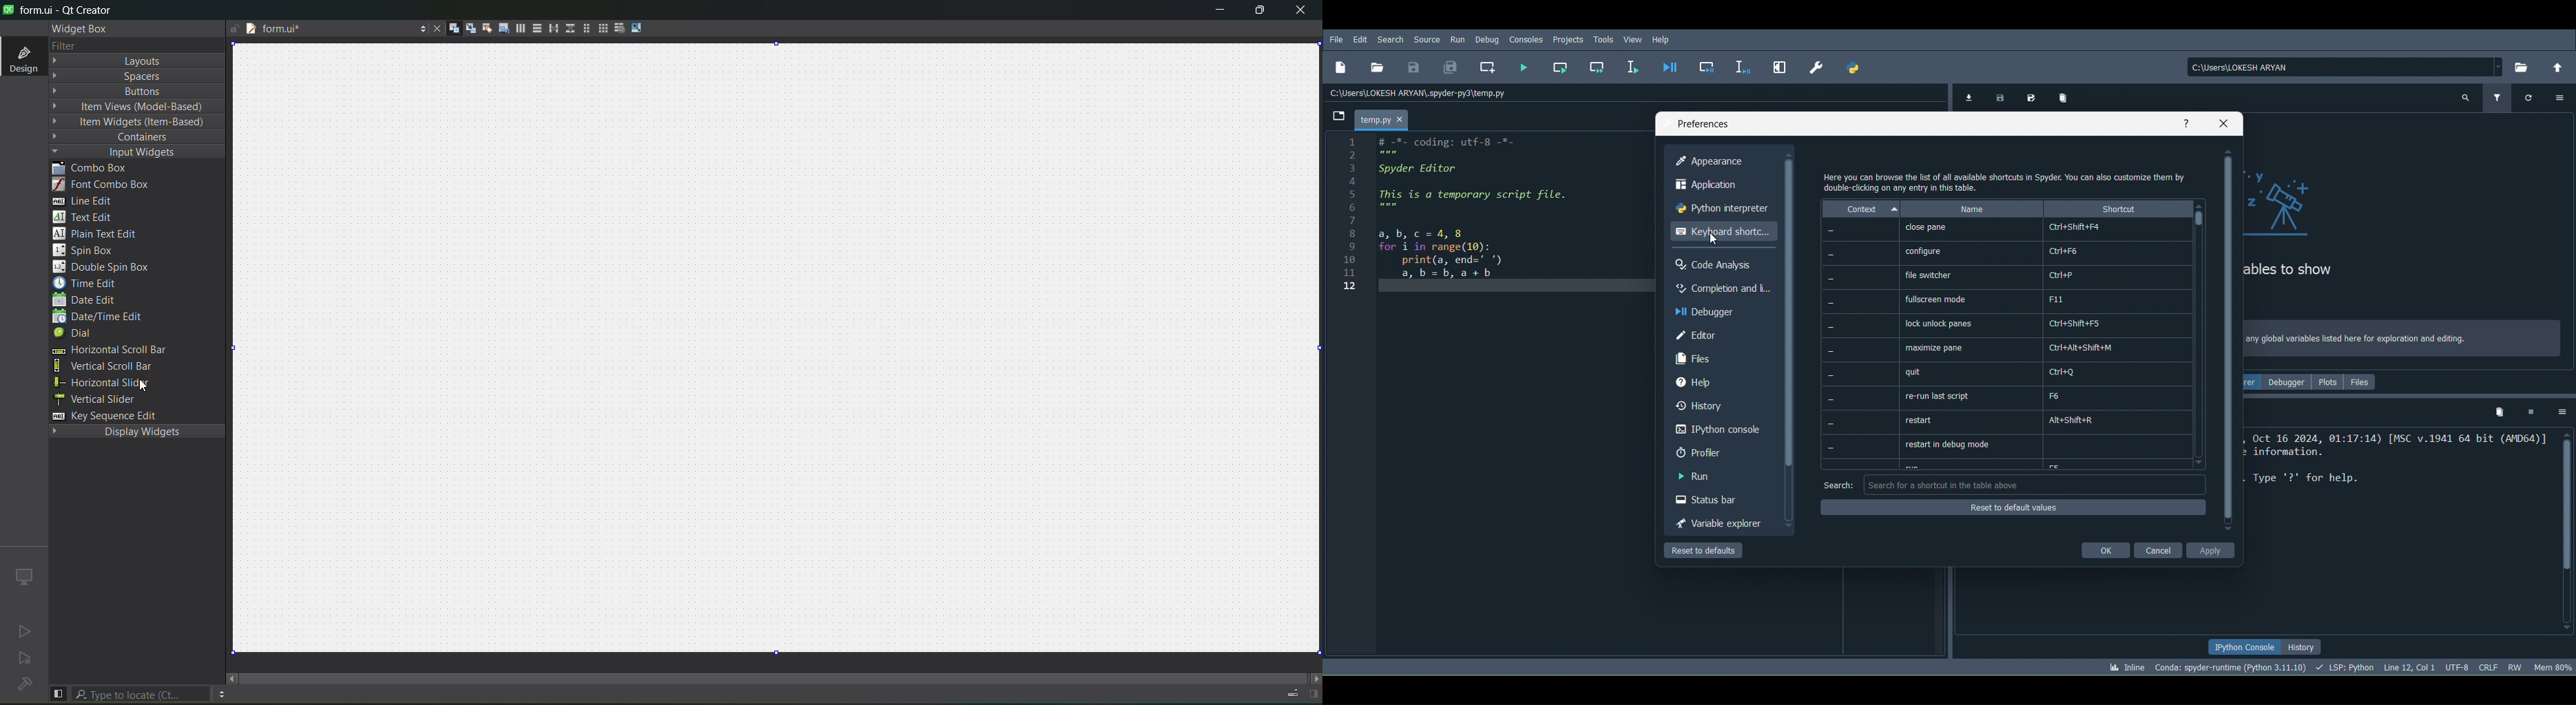  I want to click on break layout, so click(621, 28).